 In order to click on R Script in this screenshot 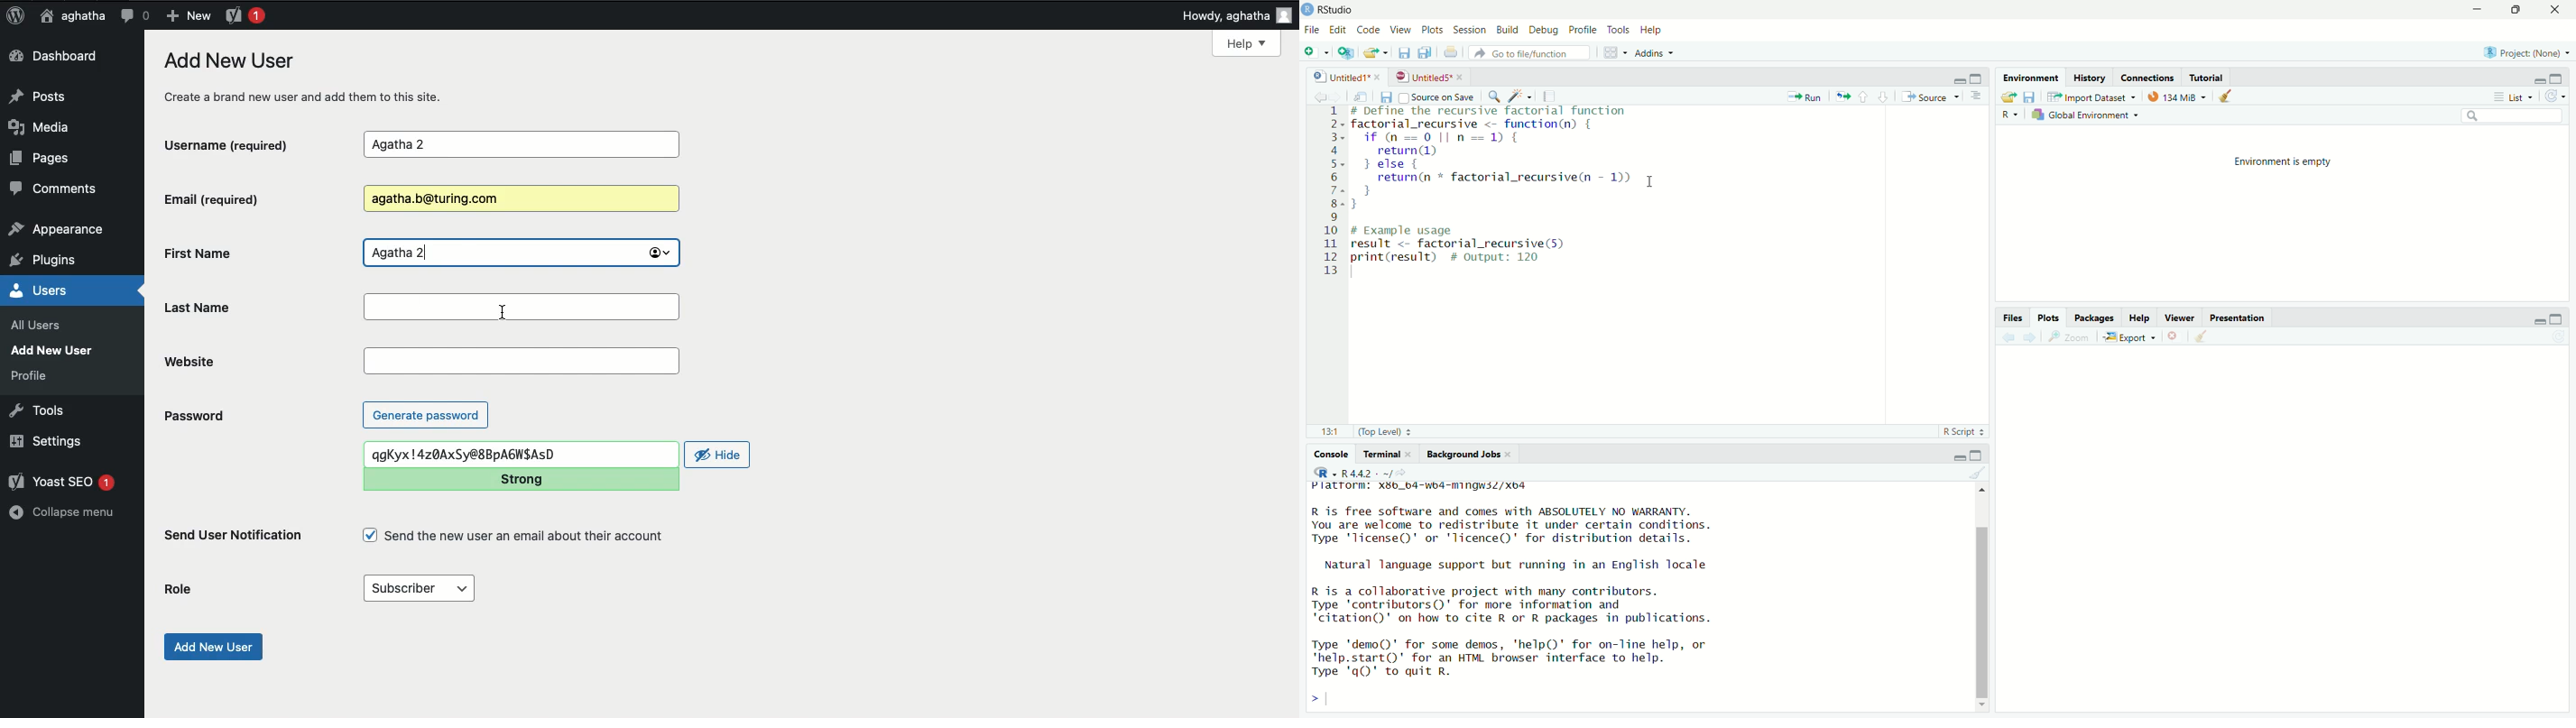, I will do `click(1962, 431)`.